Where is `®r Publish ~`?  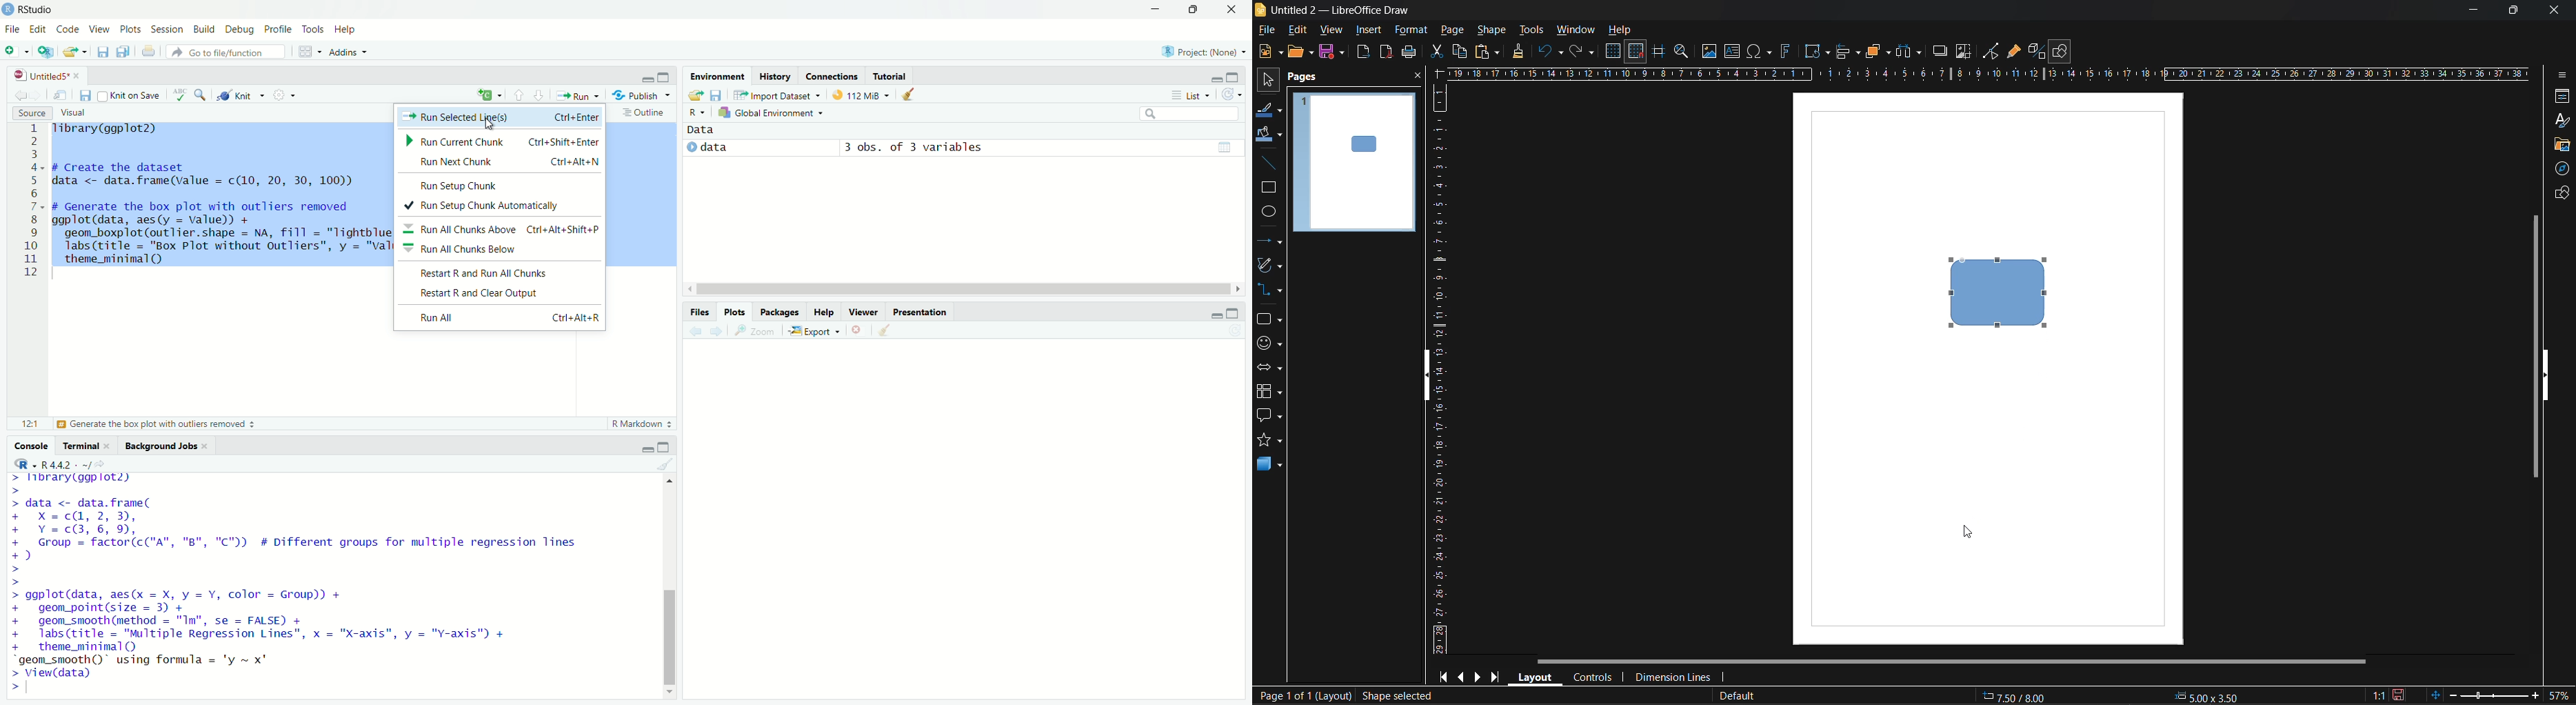
®r Publish ~ is located at coordinates (643, 96).